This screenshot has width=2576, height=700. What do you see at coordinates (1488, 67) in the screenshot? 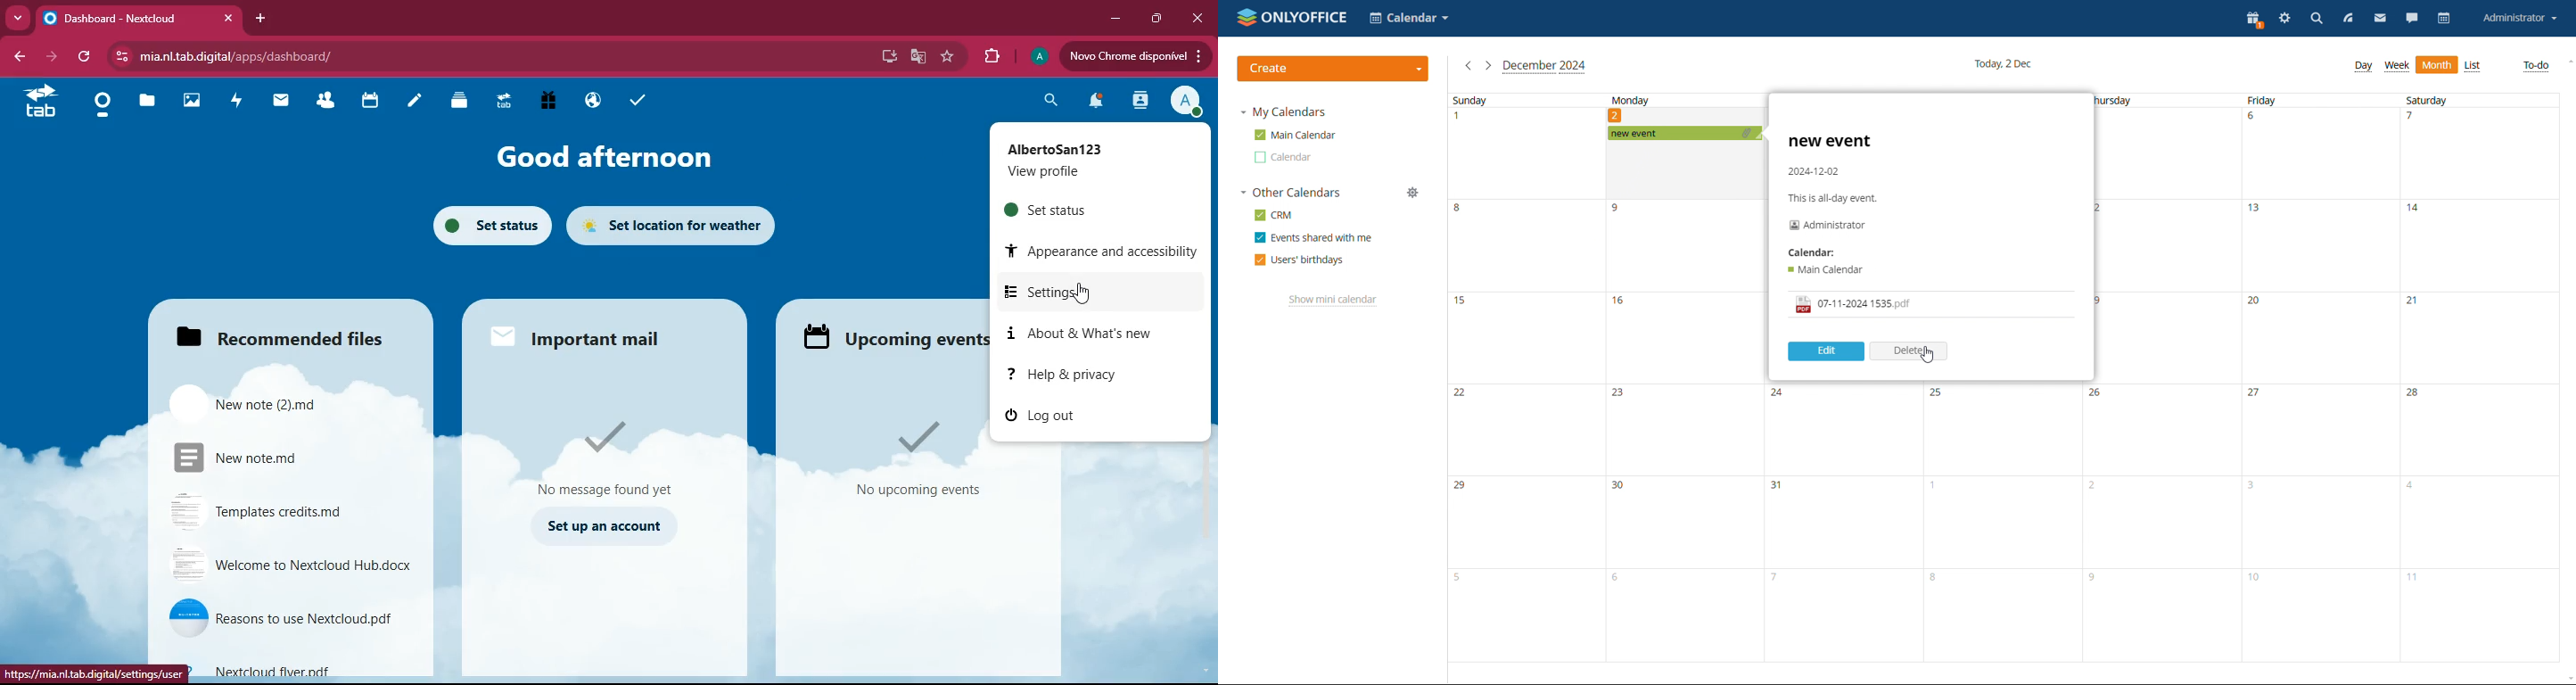
I see `next month` at bounding box center [1488, 67].